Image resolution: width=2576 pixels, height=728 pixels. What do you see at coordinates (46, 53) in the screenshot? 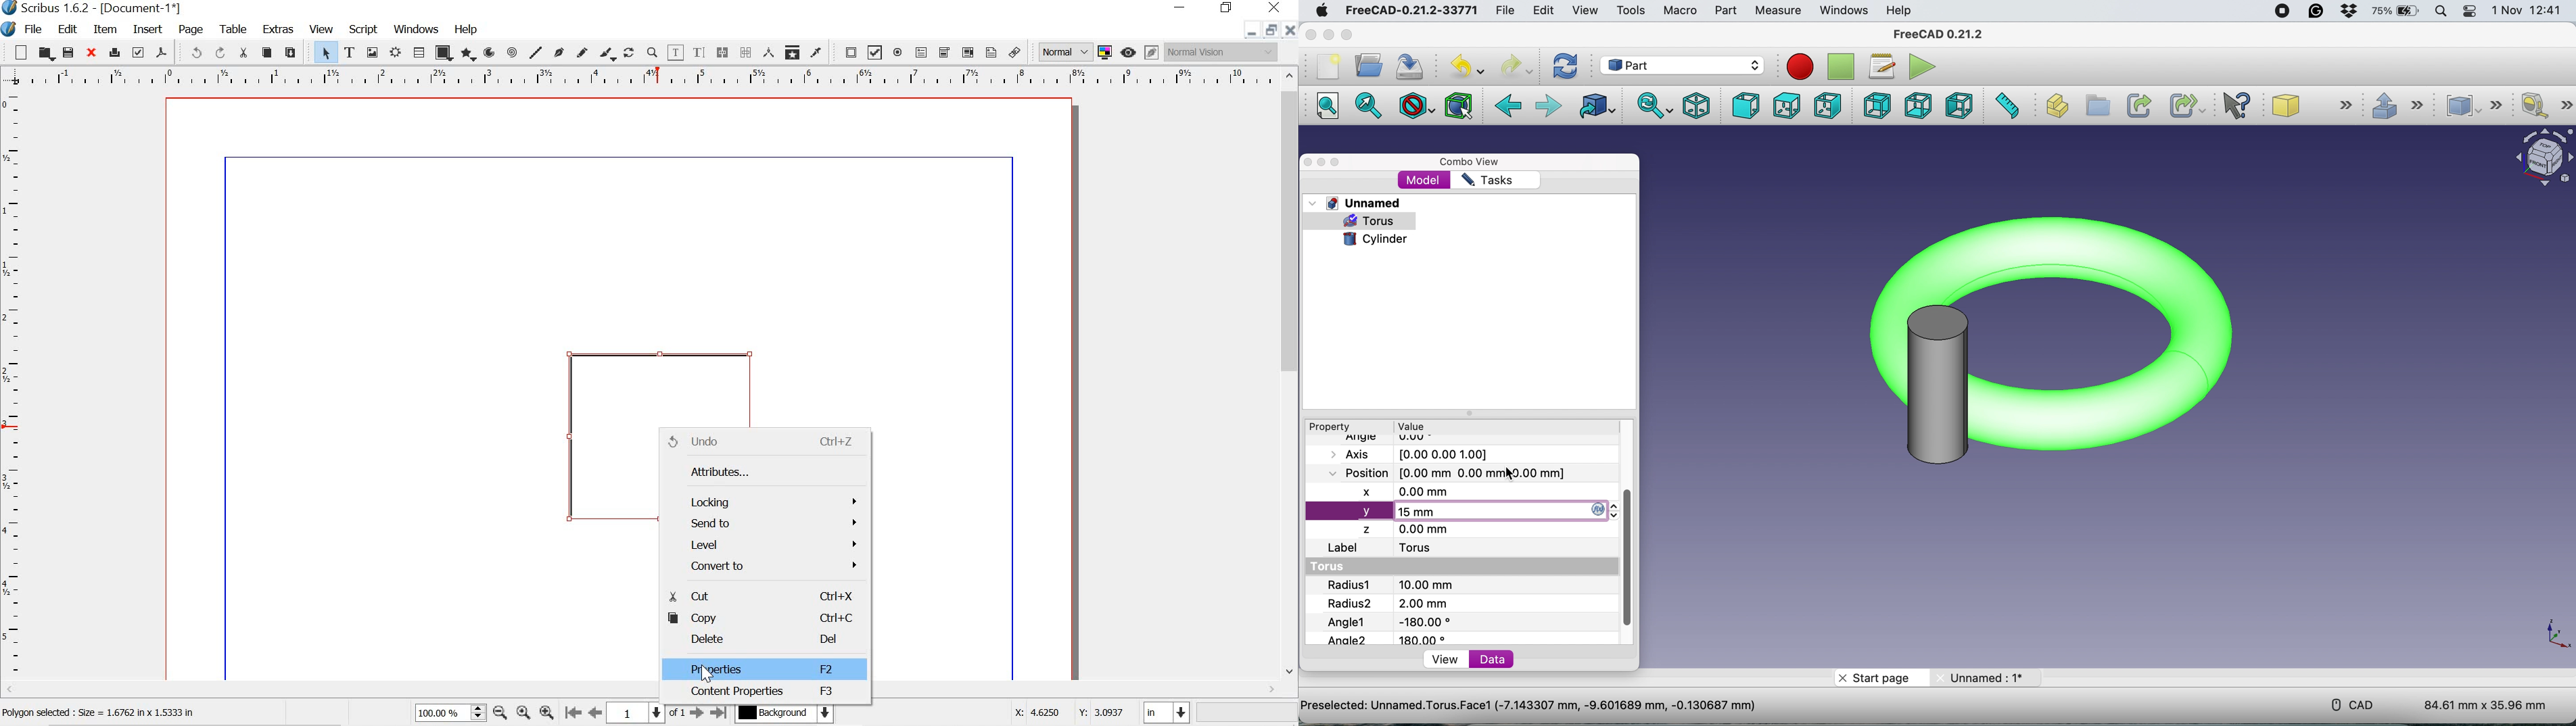
I see `open` at bounding box center [46, 53].